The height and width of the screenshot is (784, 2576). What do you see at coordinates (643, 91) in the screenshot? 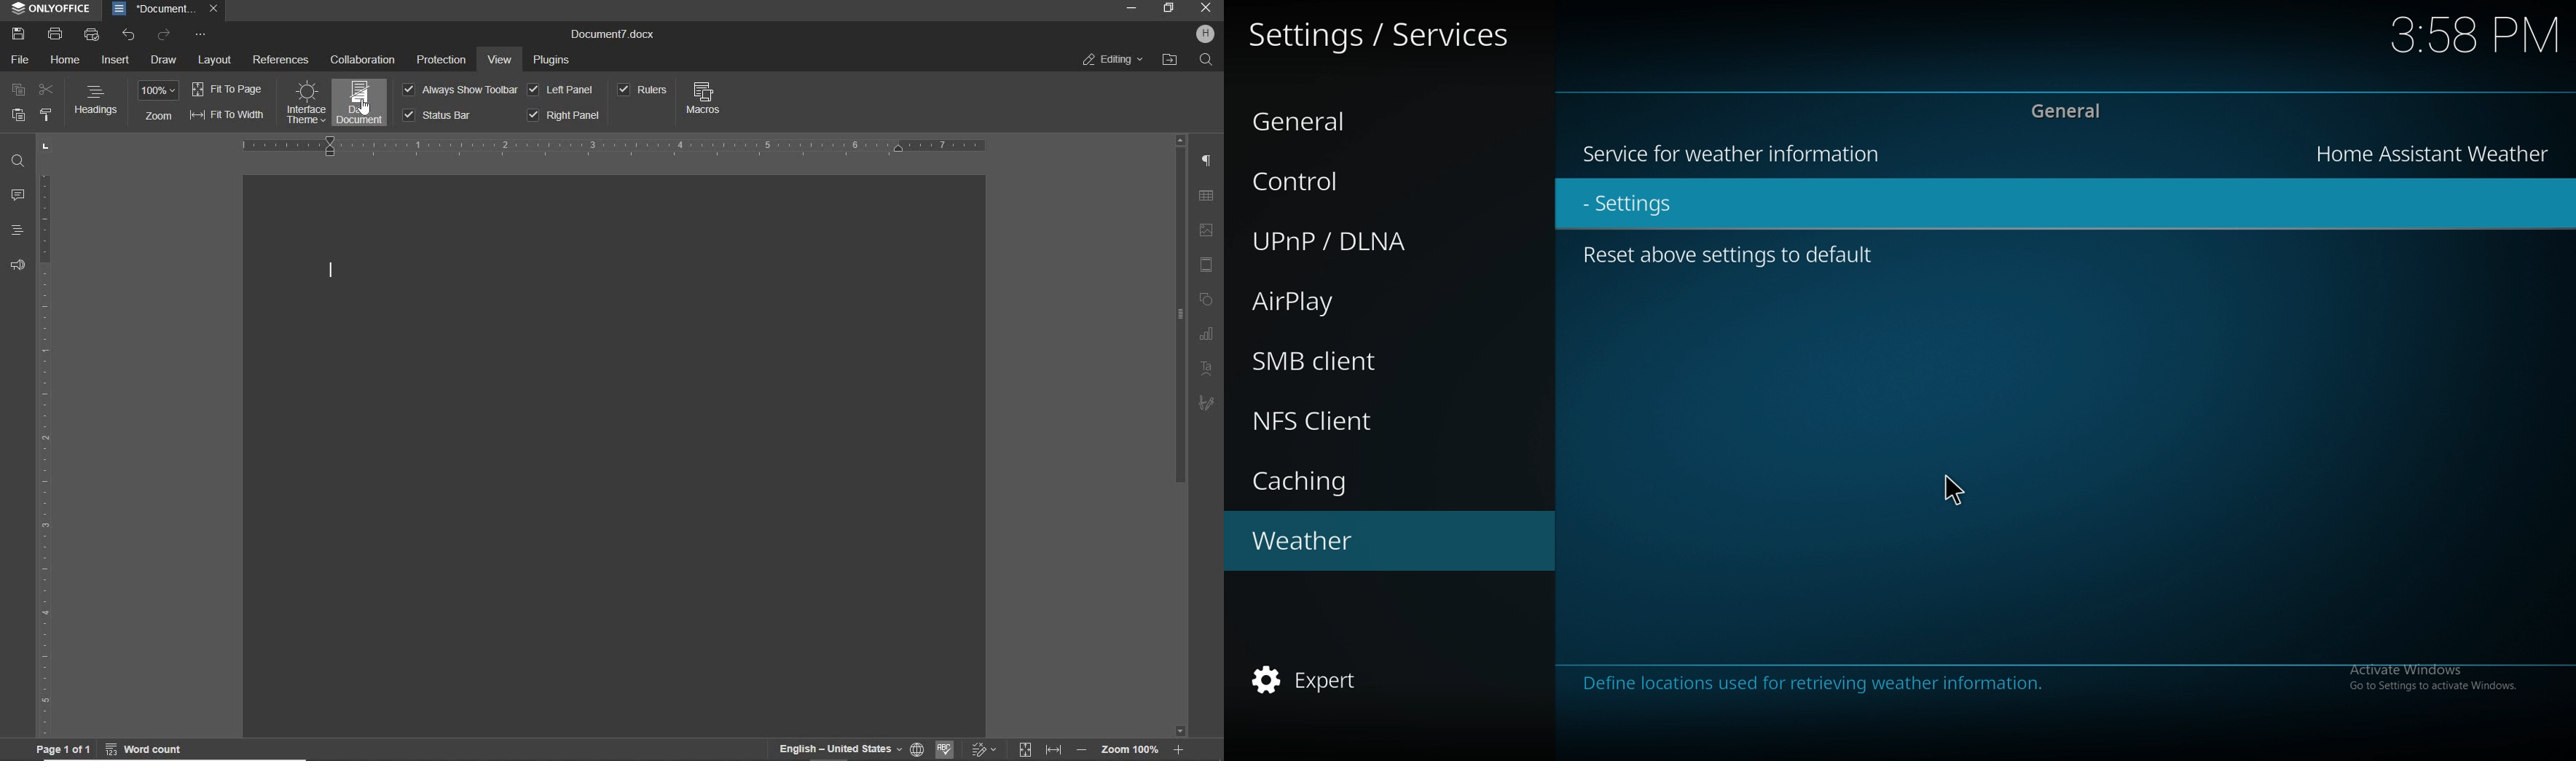
I see `RULERS` at bounding box center [643, 91].